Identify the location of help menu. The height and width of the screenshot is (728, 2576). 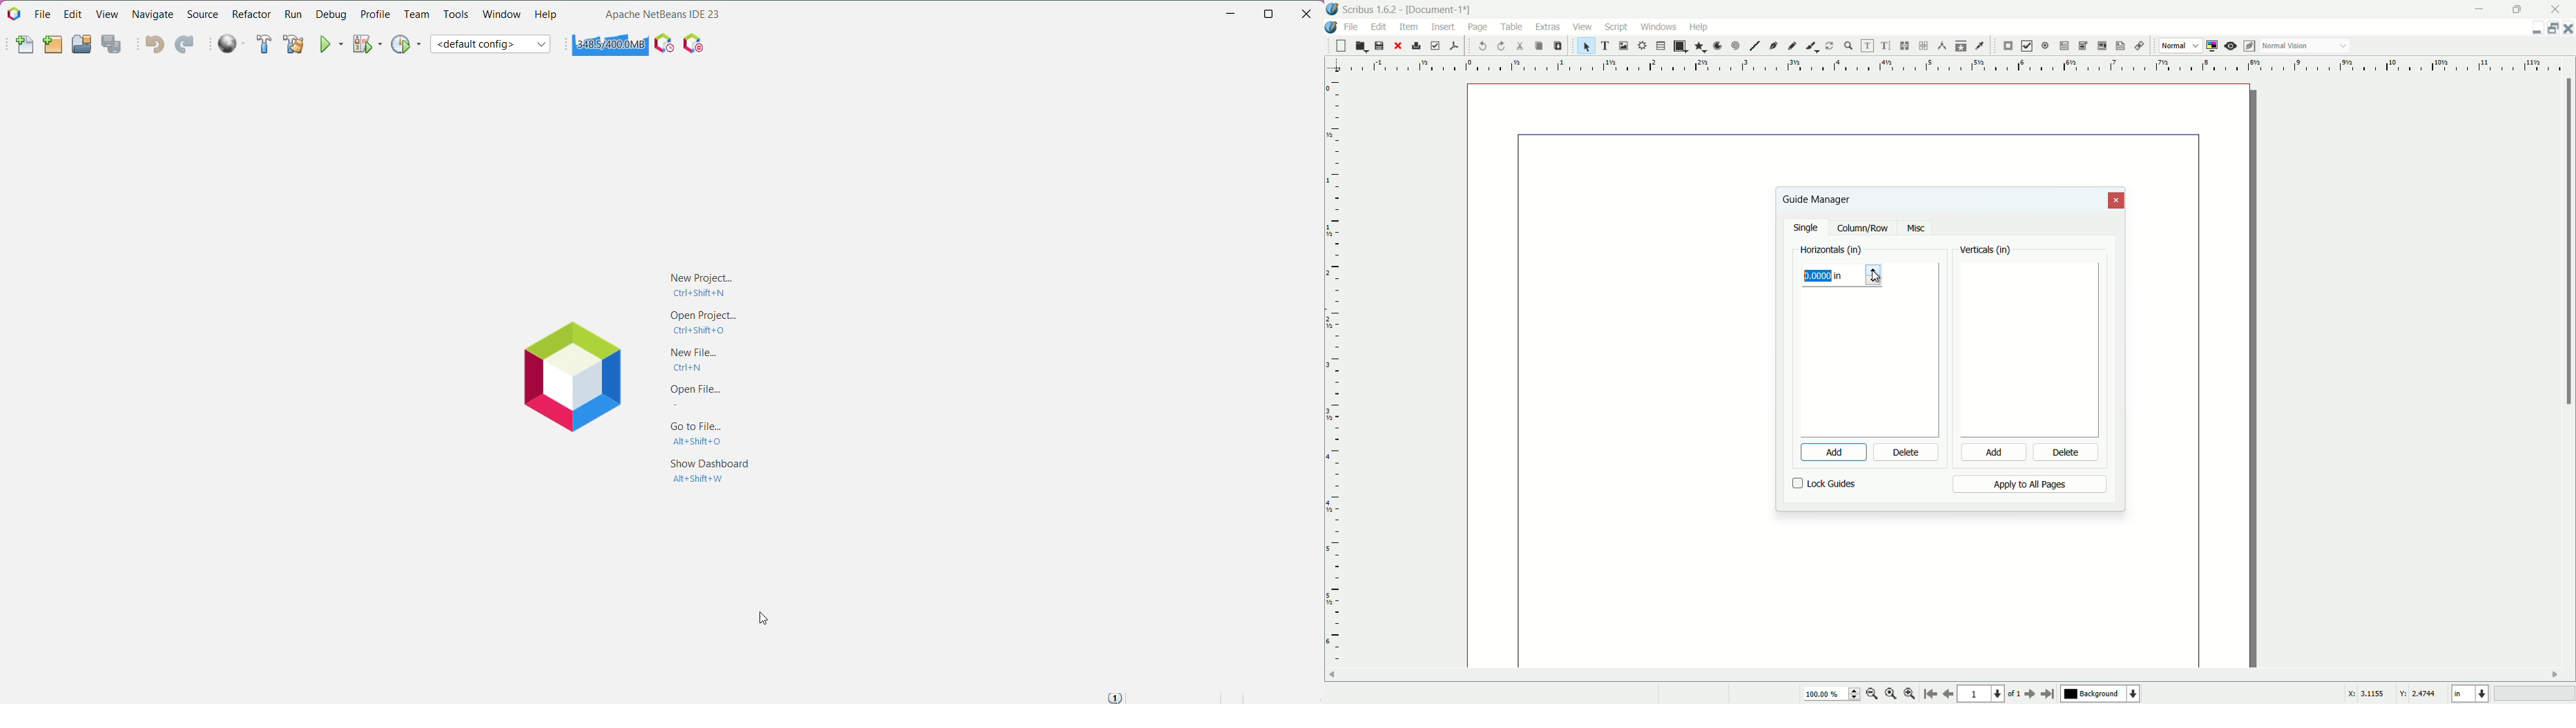
(1698, 26).